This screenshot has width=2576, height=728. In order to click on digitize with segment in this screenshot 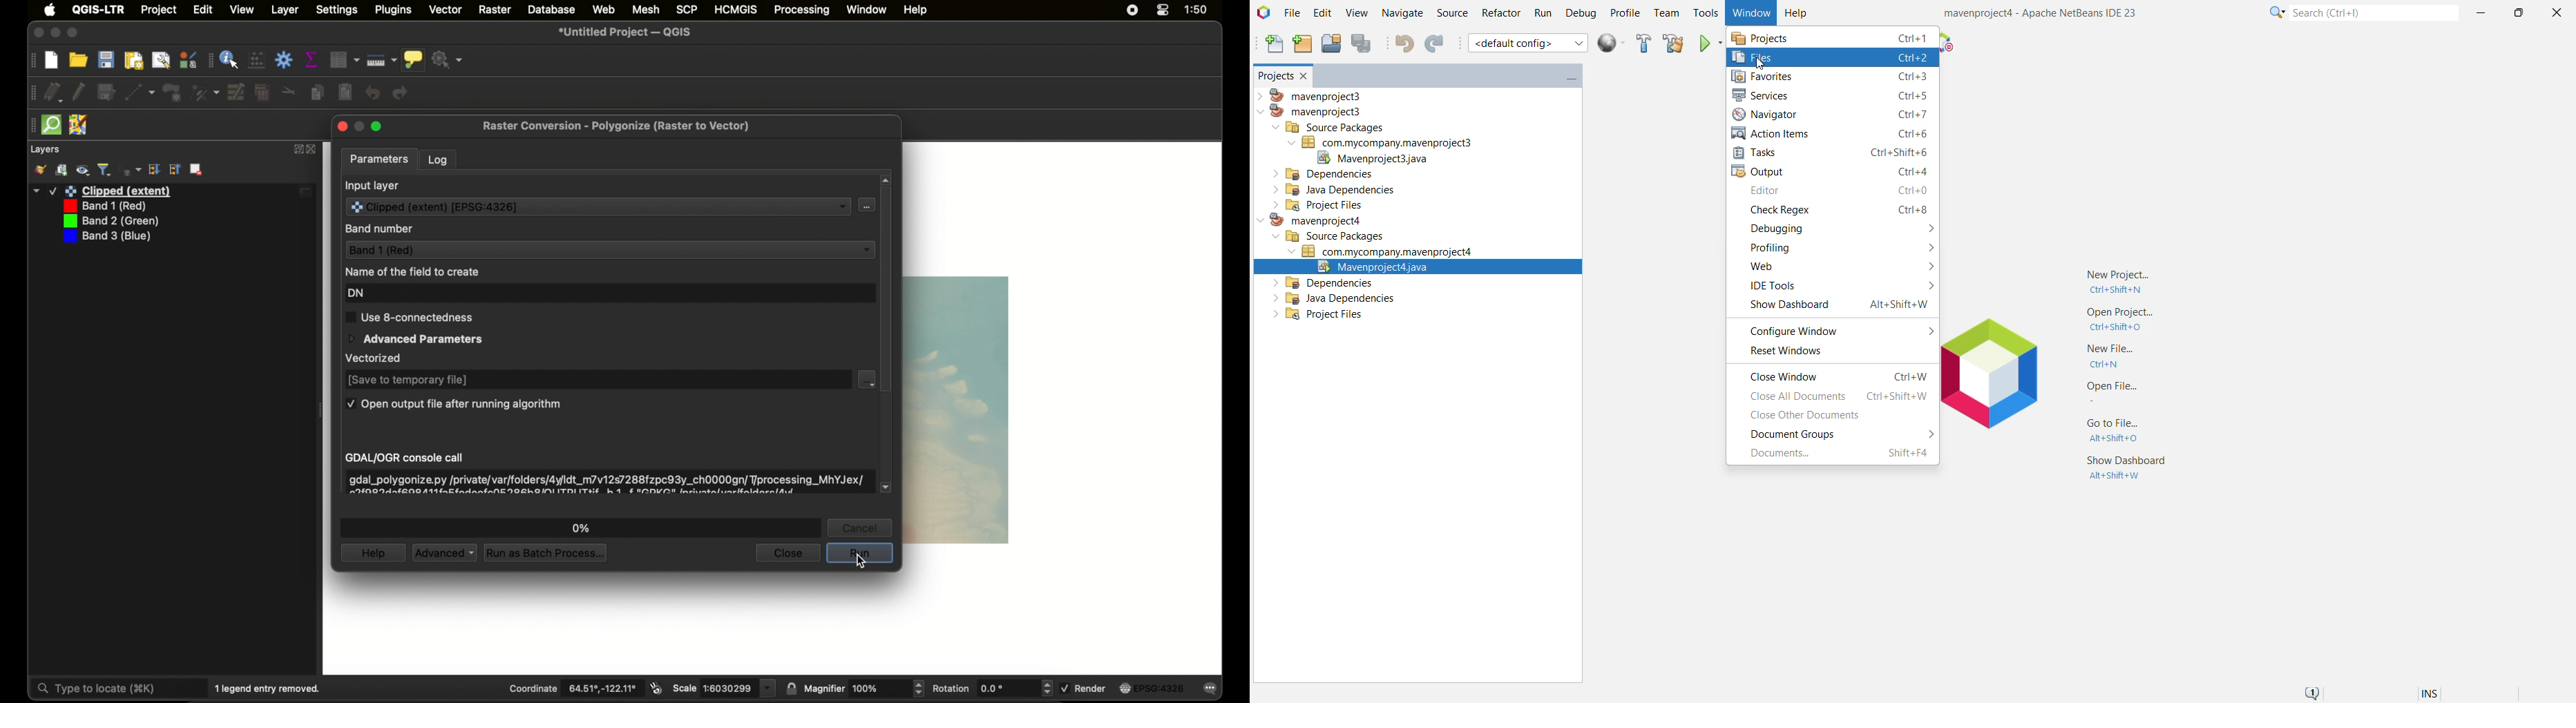, I will do `click(141, 92)`.